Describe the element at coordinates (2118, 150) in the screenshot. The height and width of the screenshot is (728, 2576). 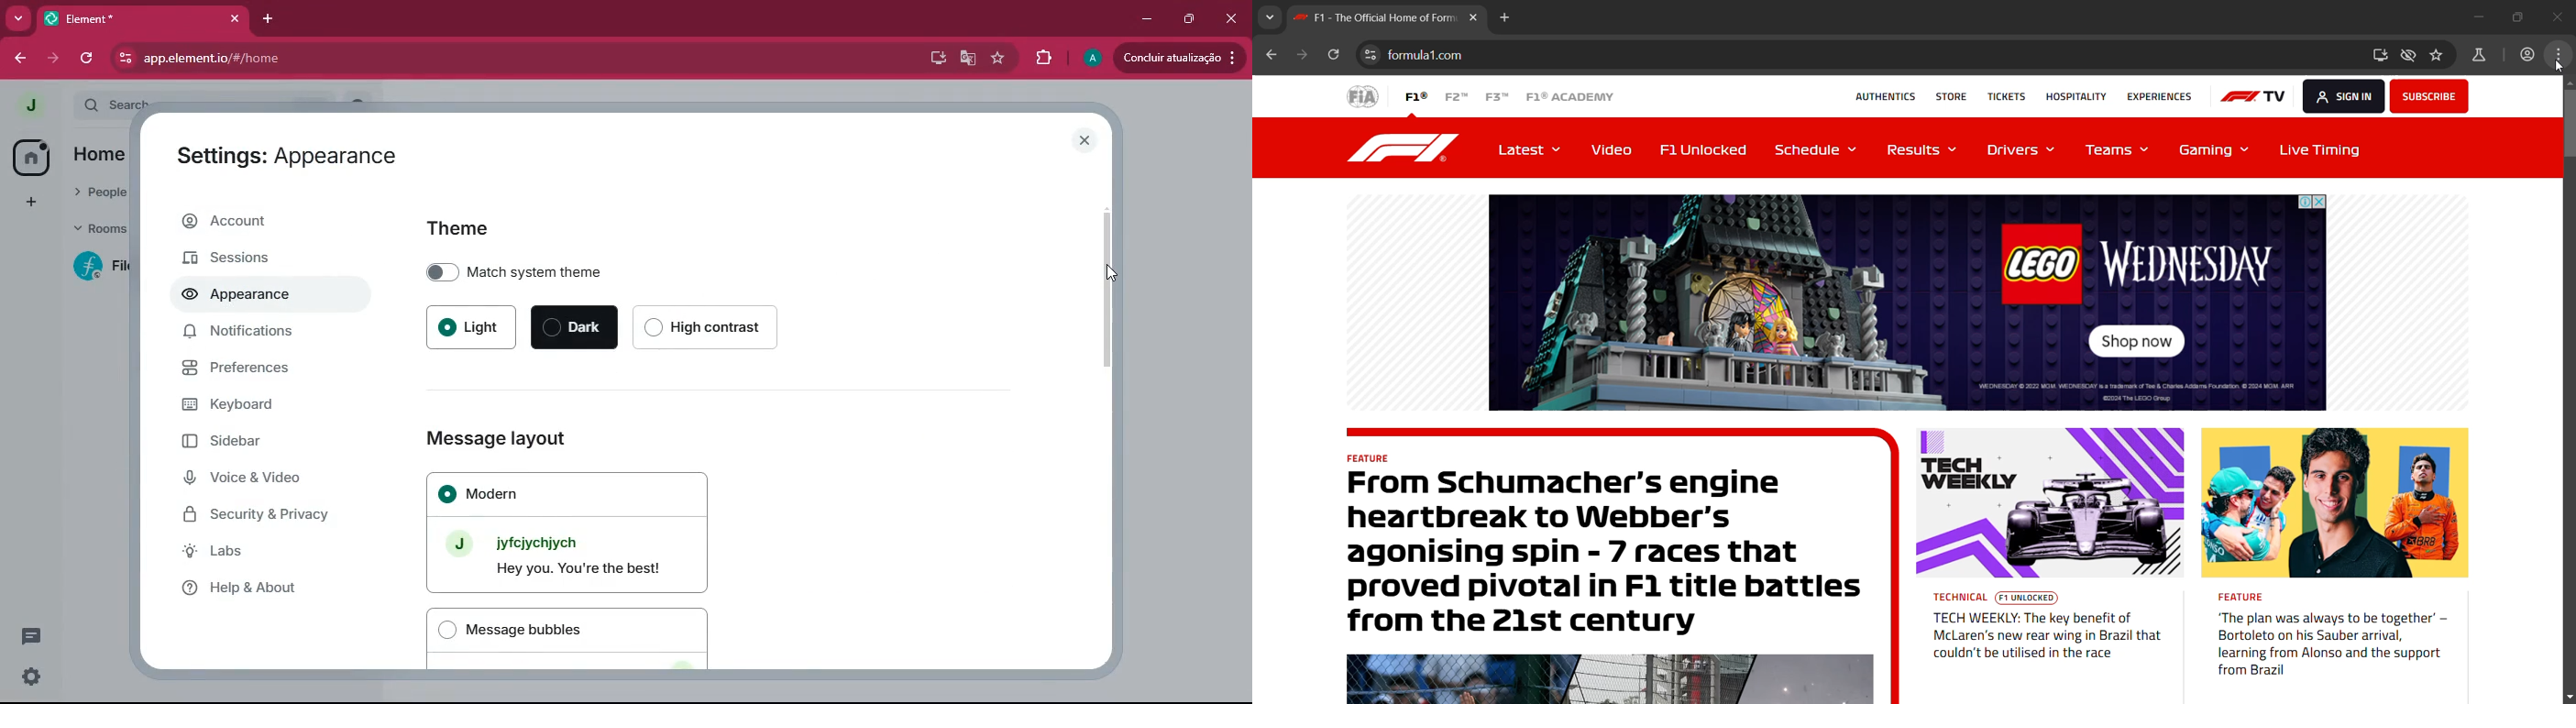
I see `Teams` at that location.